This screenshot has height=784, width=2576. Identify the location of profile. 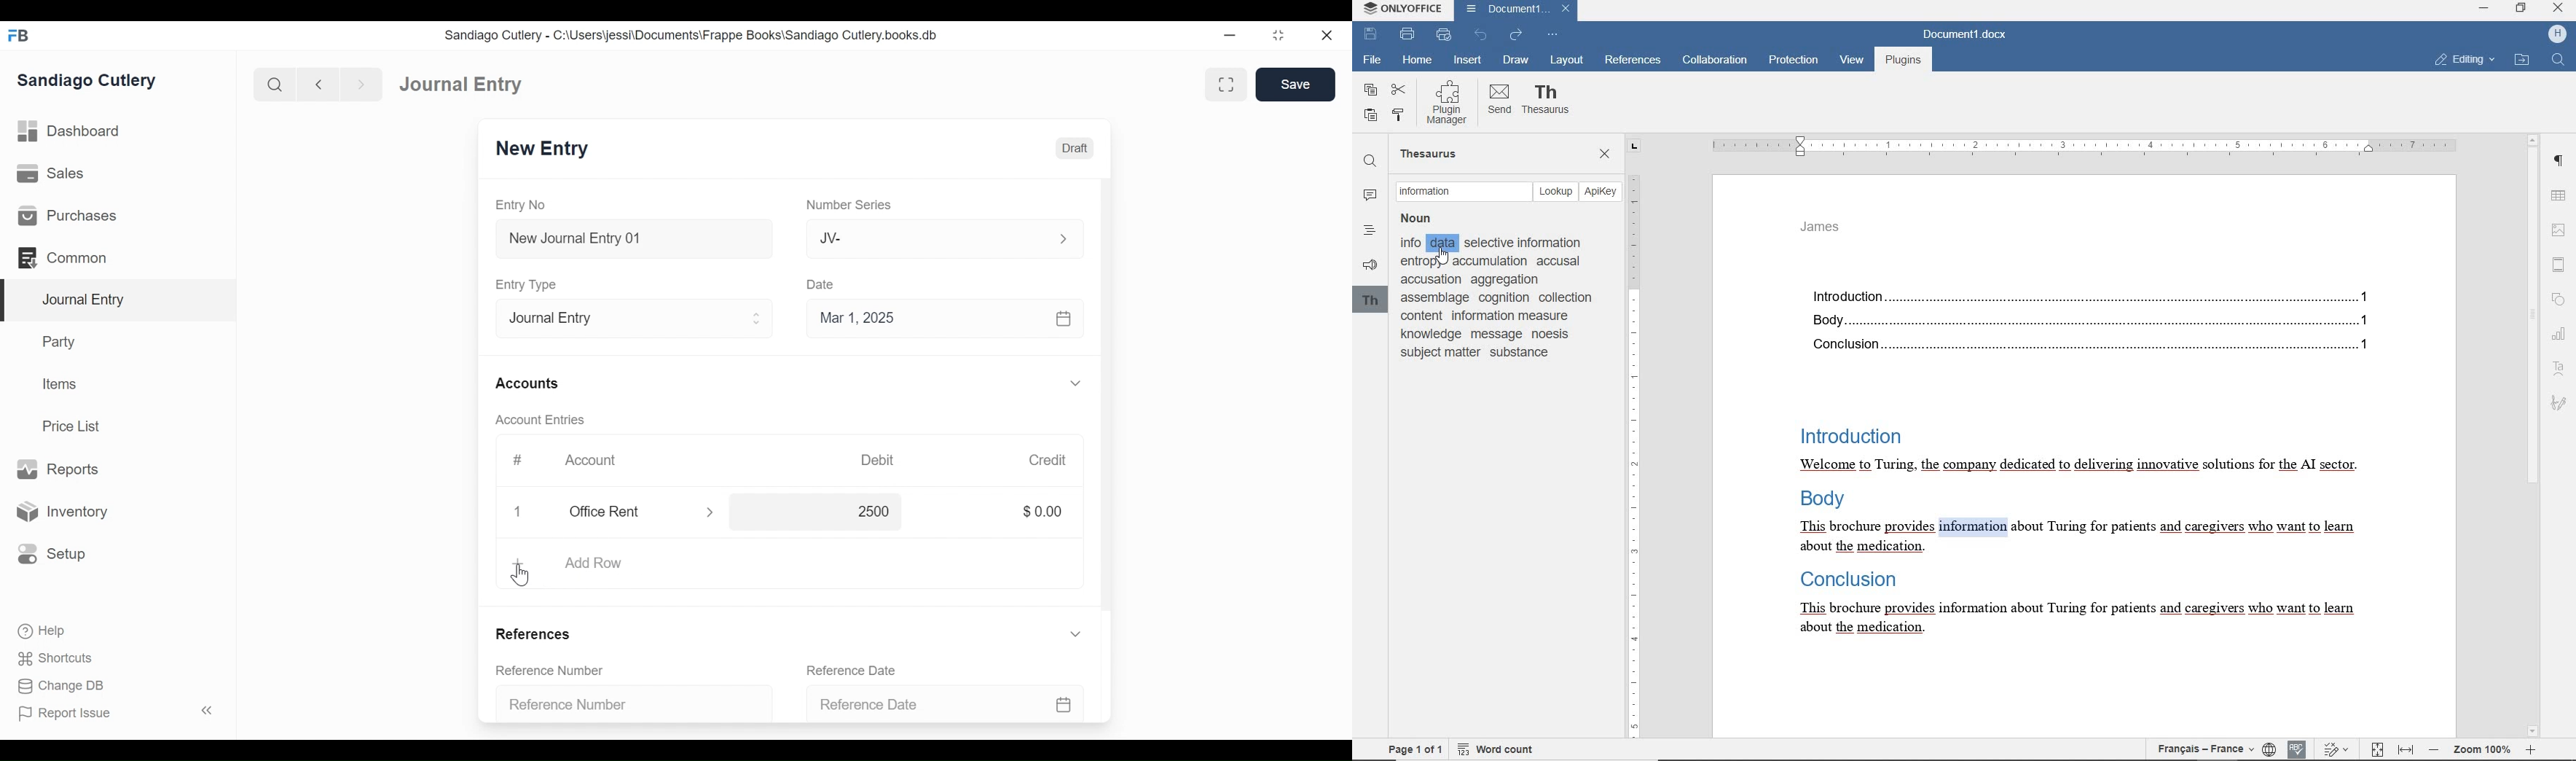
(2556, 34).